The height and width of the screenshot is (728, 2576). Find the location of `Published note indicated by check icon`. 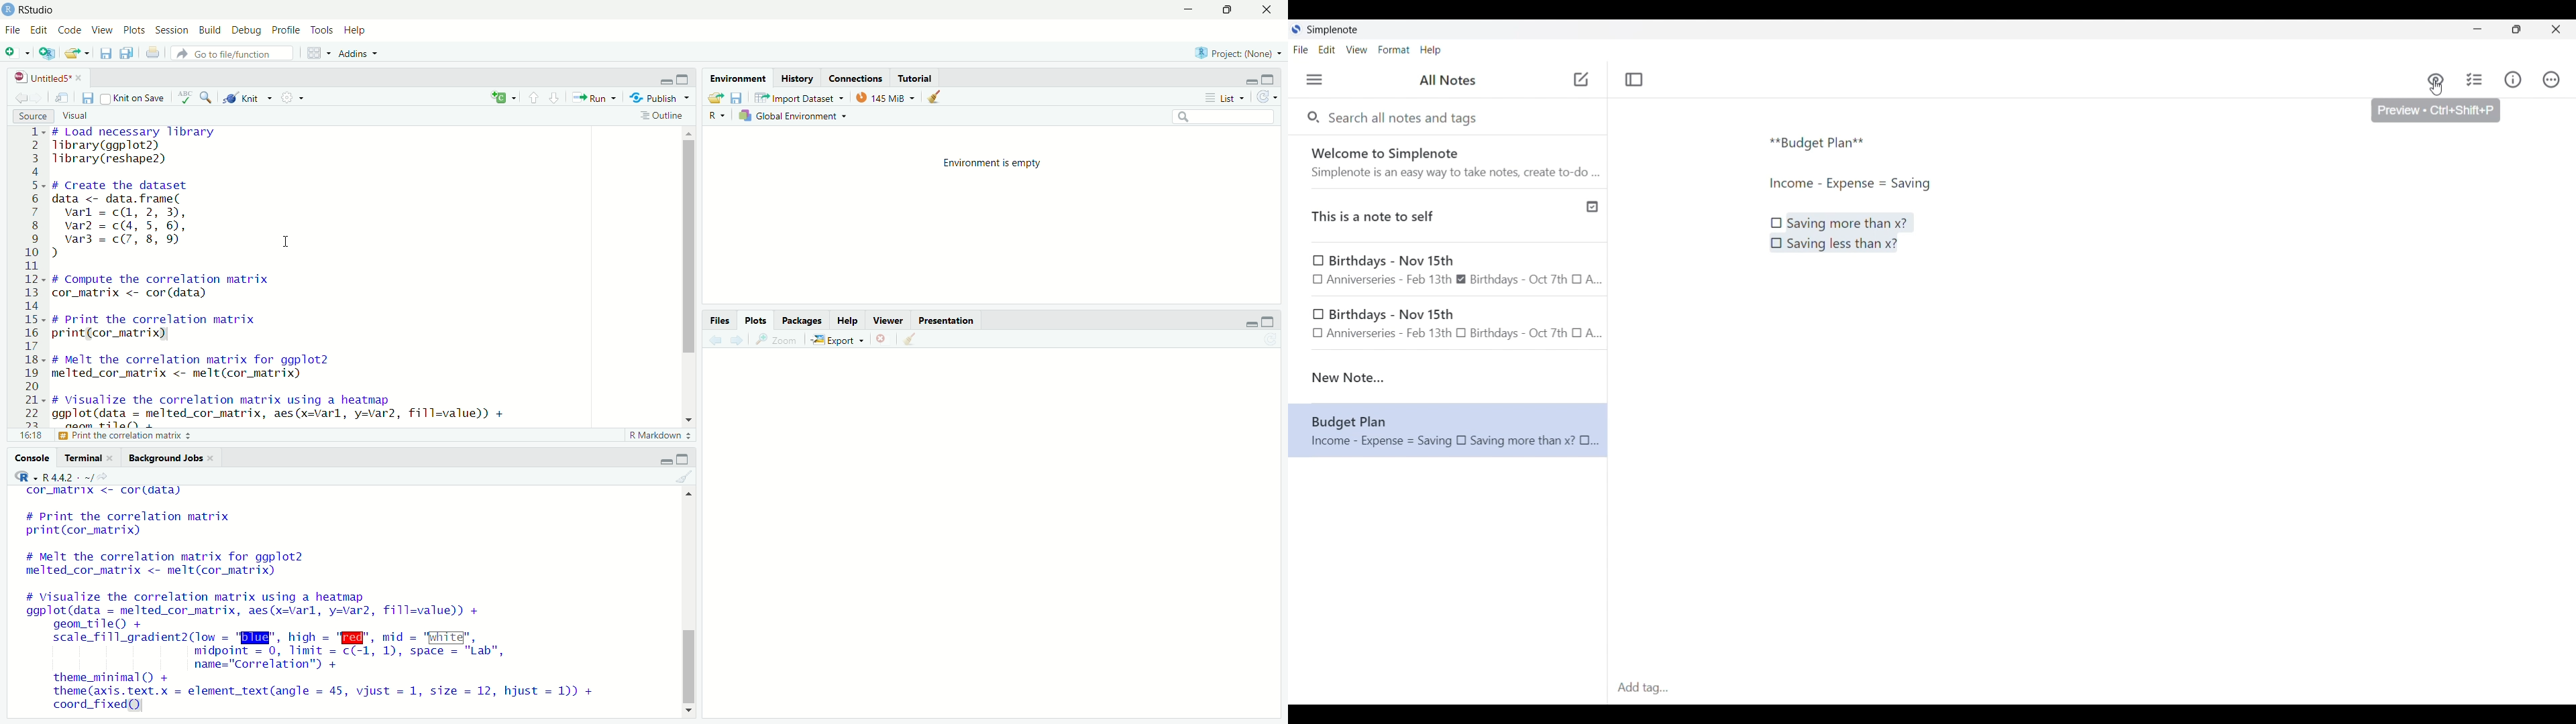

Published note indicated by check icon is located at coordinates (1449, 216).